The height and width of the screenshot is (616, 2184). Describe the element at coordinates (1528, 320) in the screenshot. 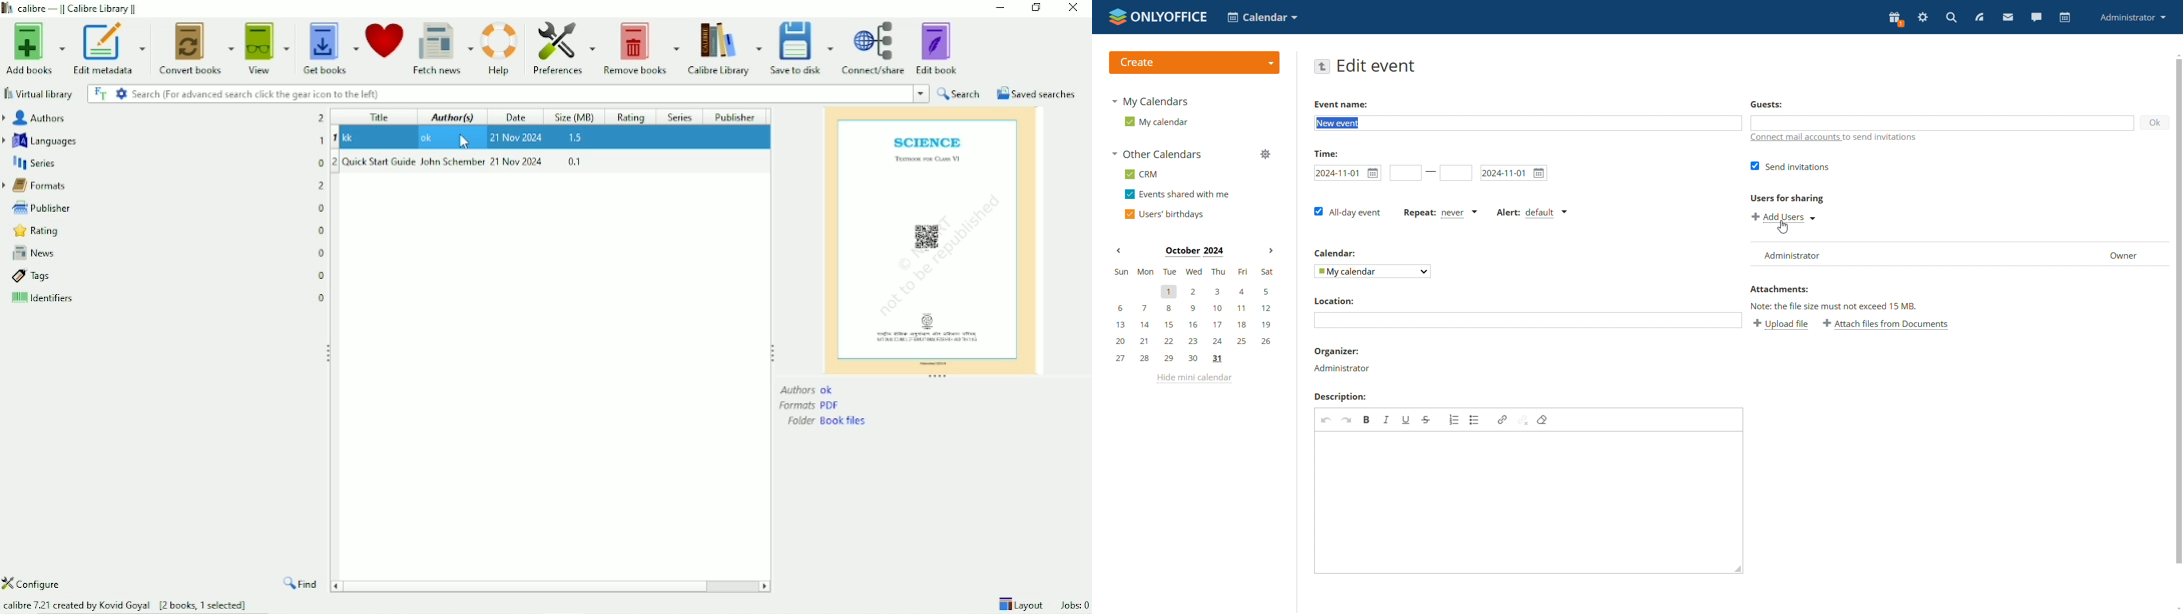

I see `add location` at that location.